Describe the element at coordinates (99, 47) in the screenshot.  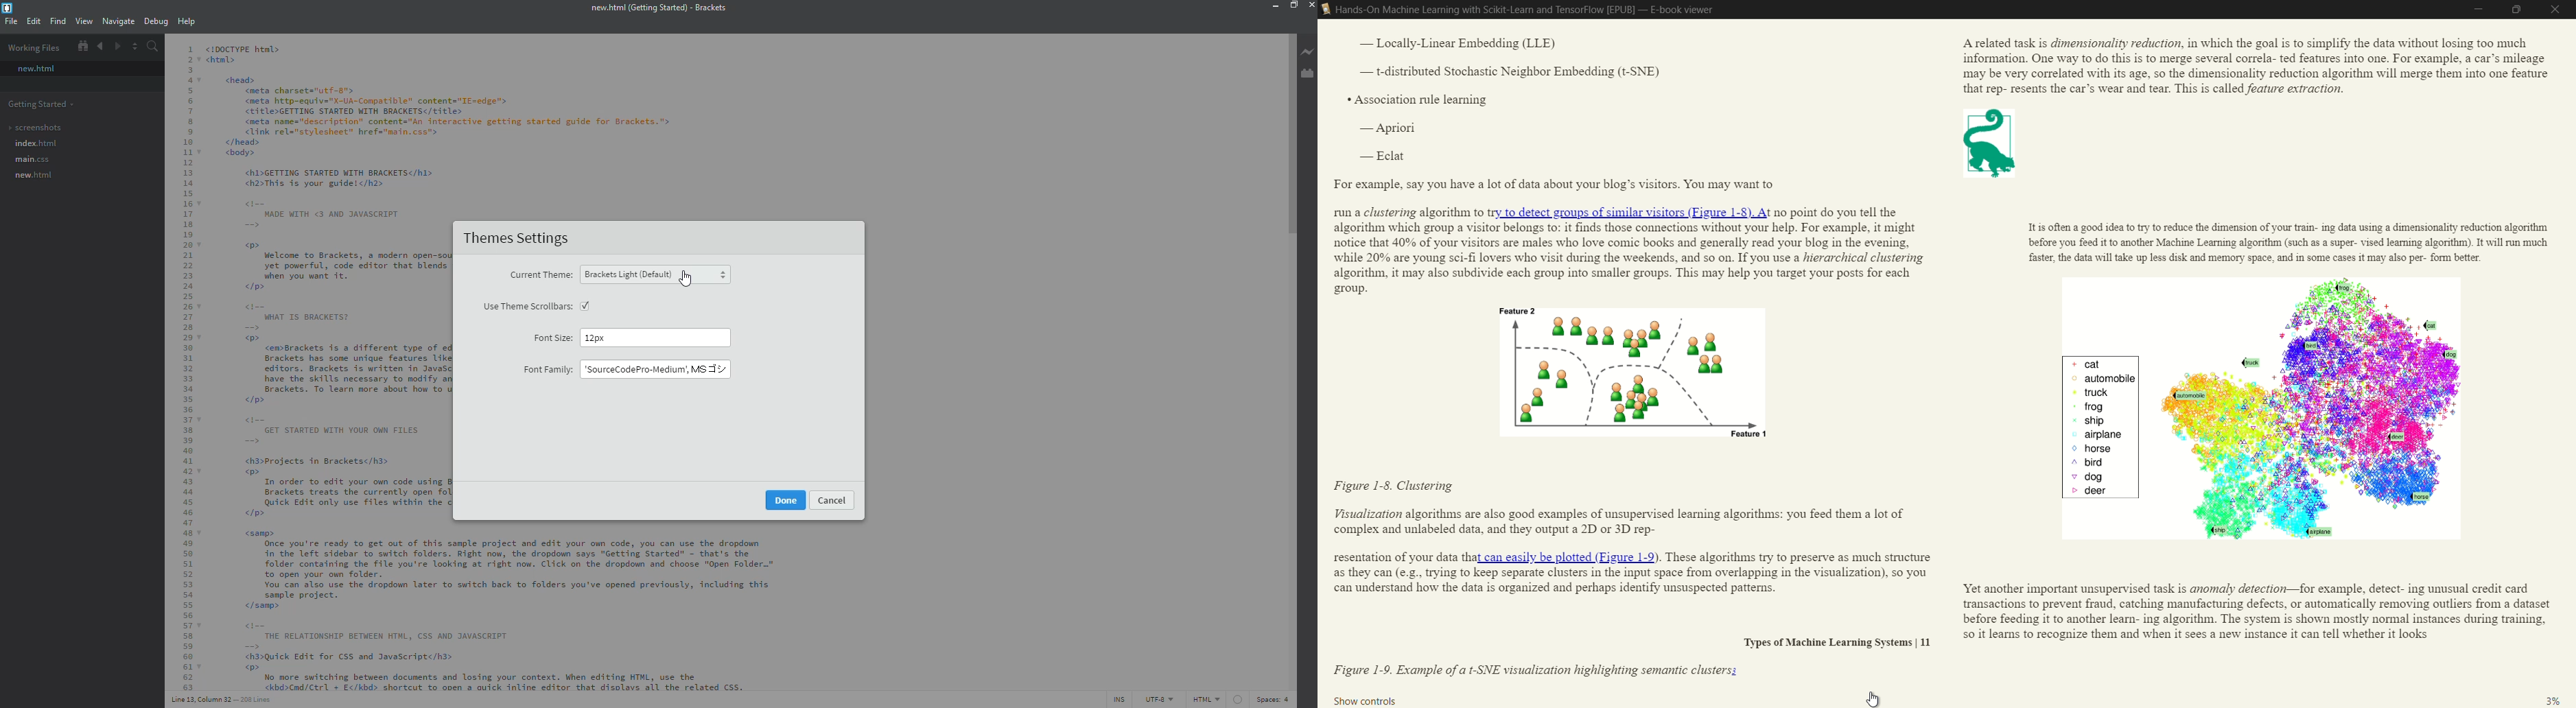
I see `back` at that location.